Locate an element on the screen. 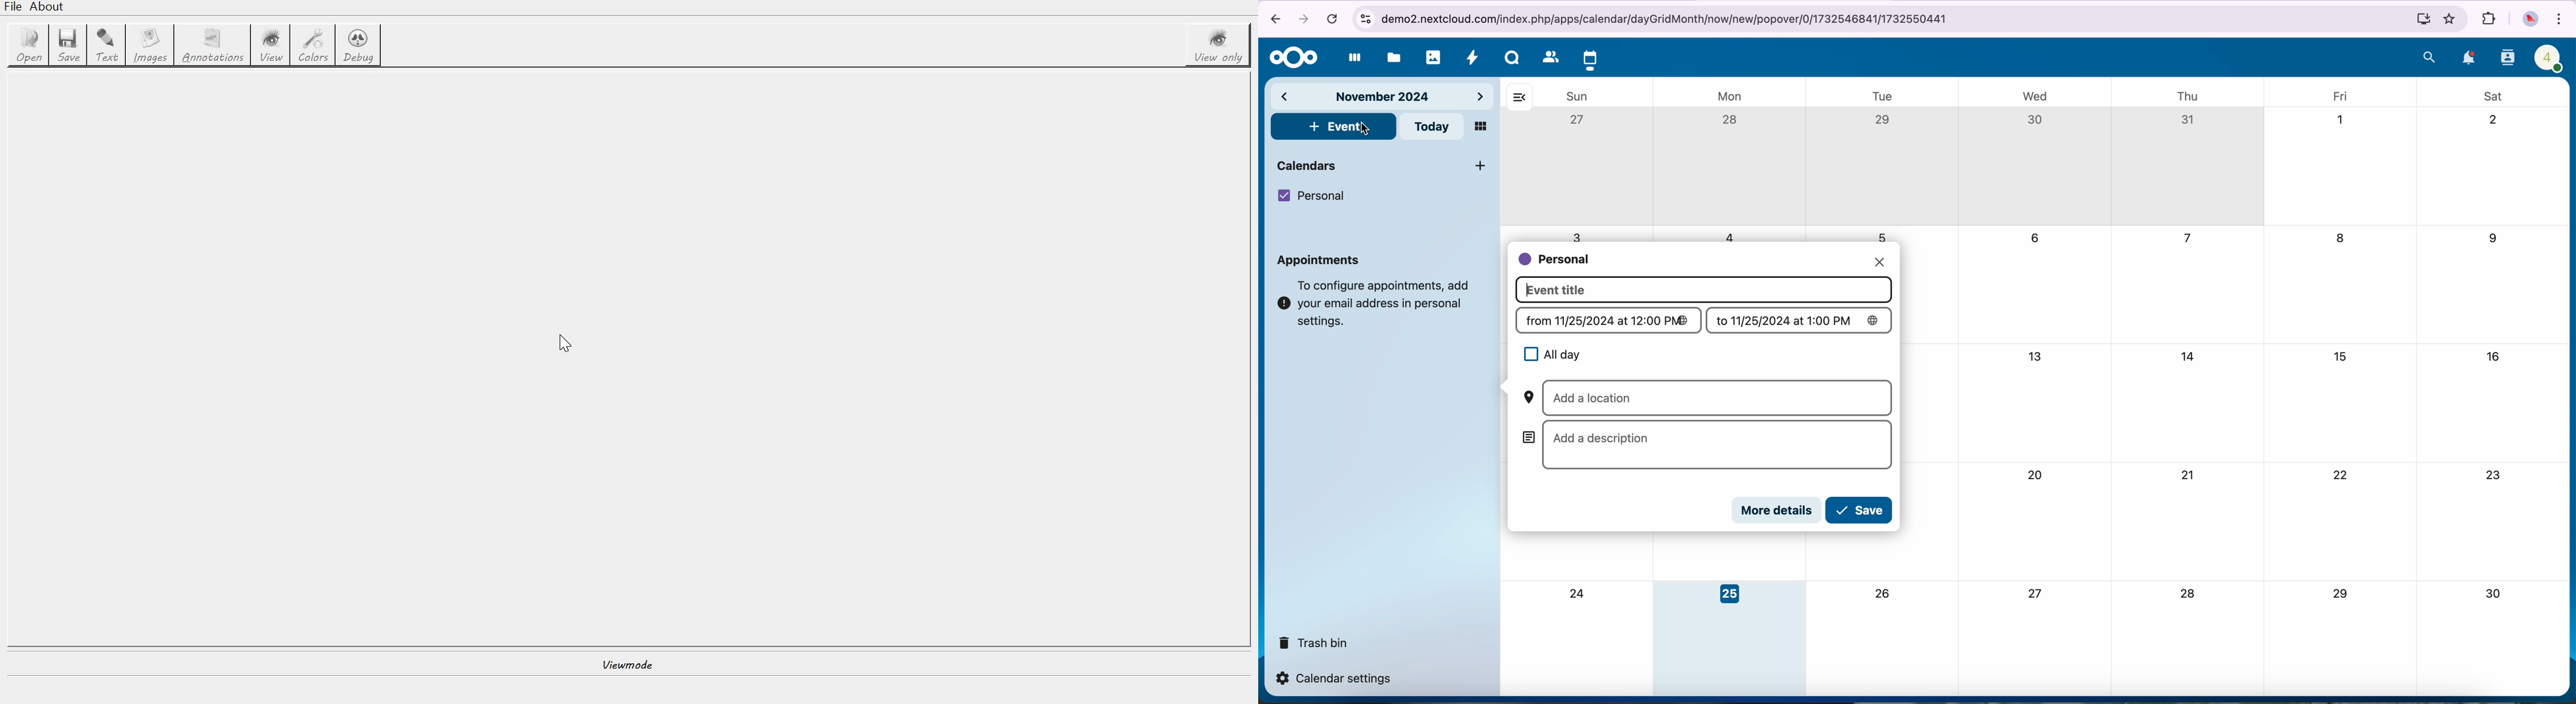 The image size is (2576, 728). debug is located at coordinates (358, 47).